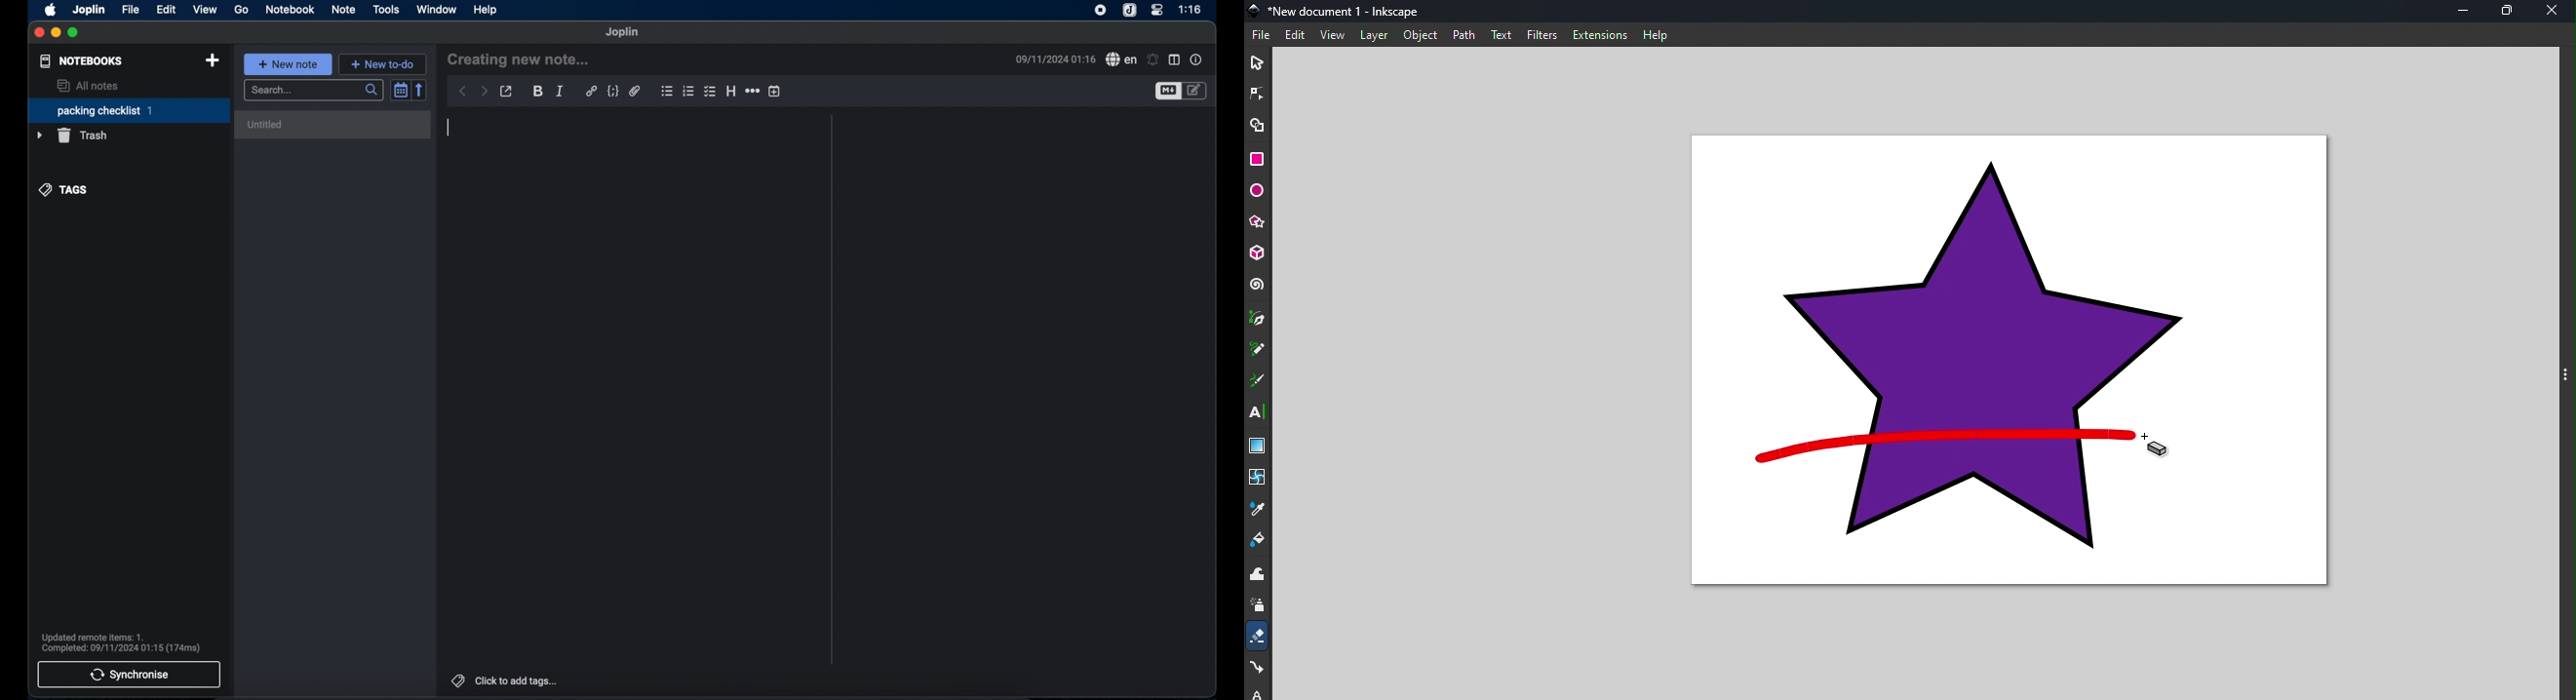  I want to click on apple icon, so click(50, 10).